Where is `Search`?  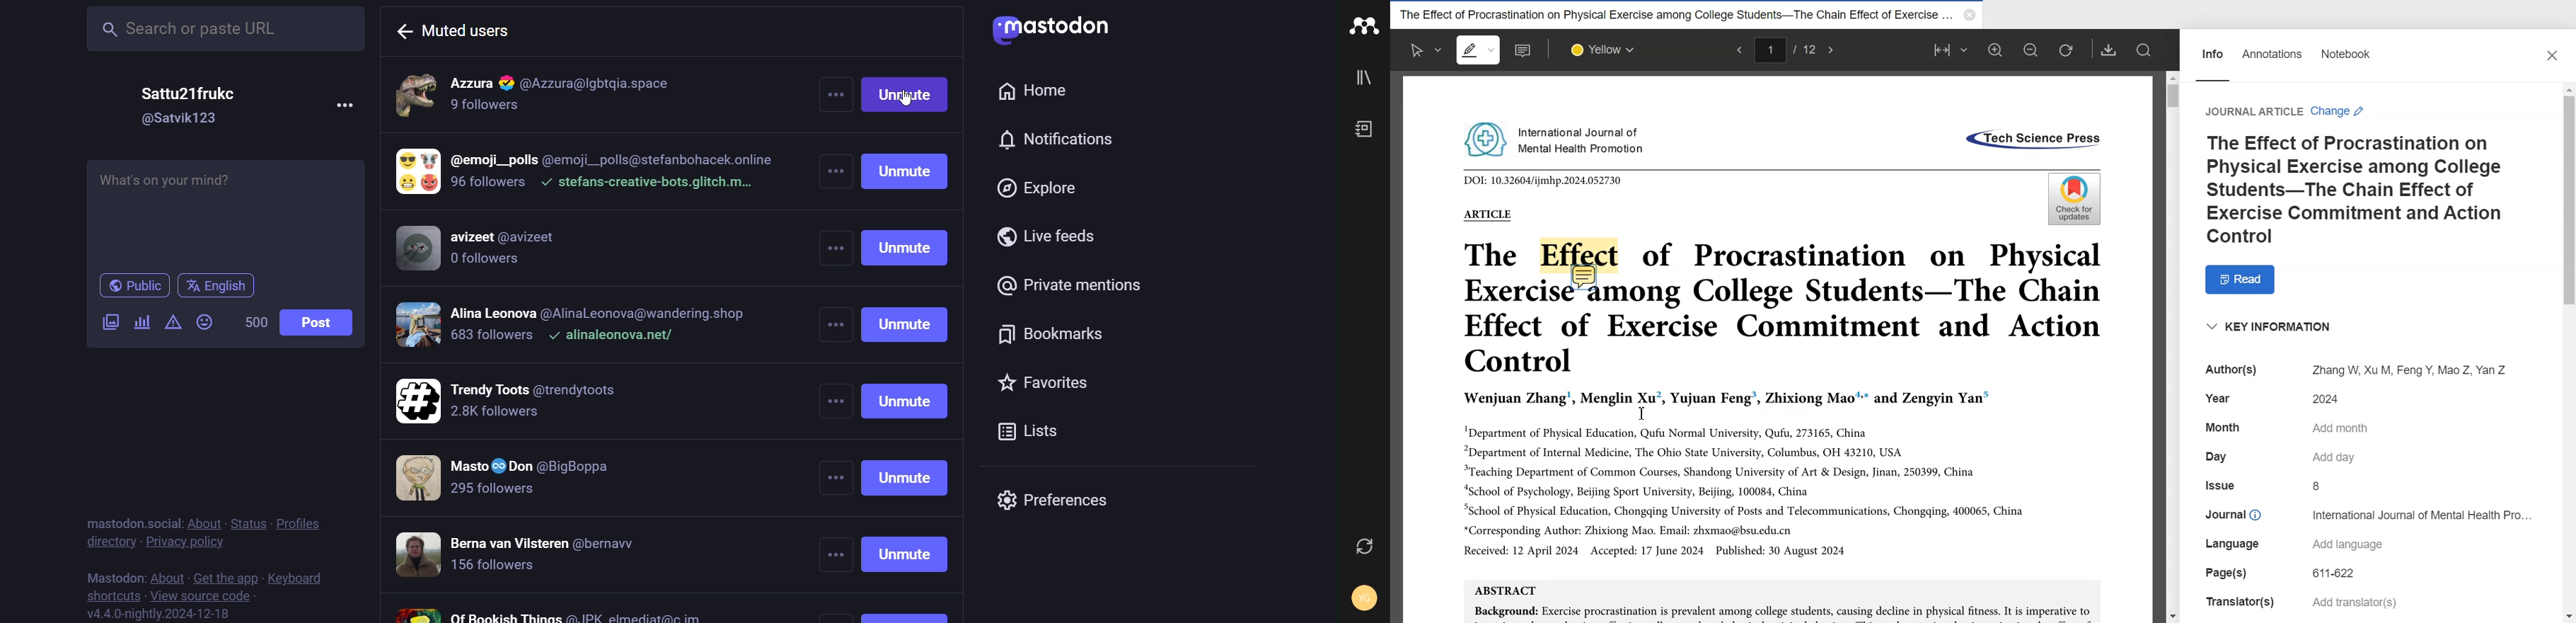
Search is located at coordinates (2145, 50).